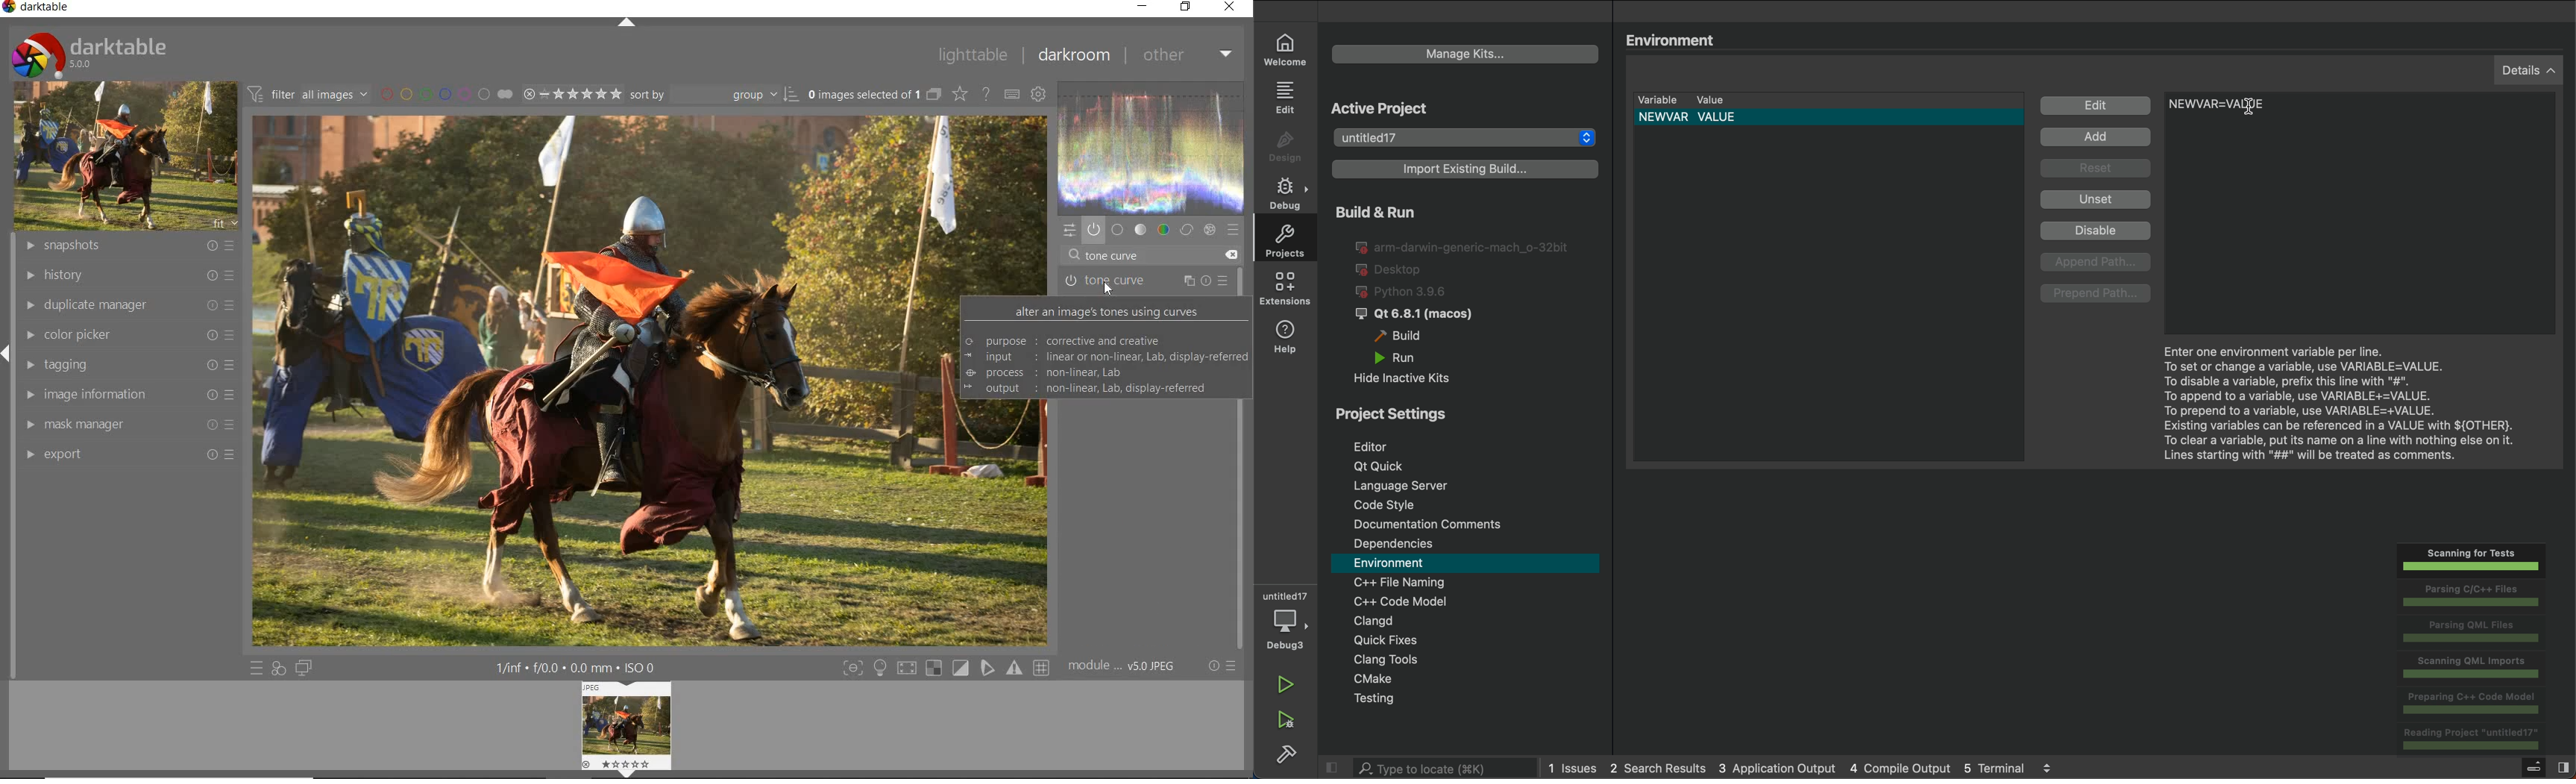  Describe the element at coordinates (626, 23) in the screenshot. I see `expand/collapse` at that location.